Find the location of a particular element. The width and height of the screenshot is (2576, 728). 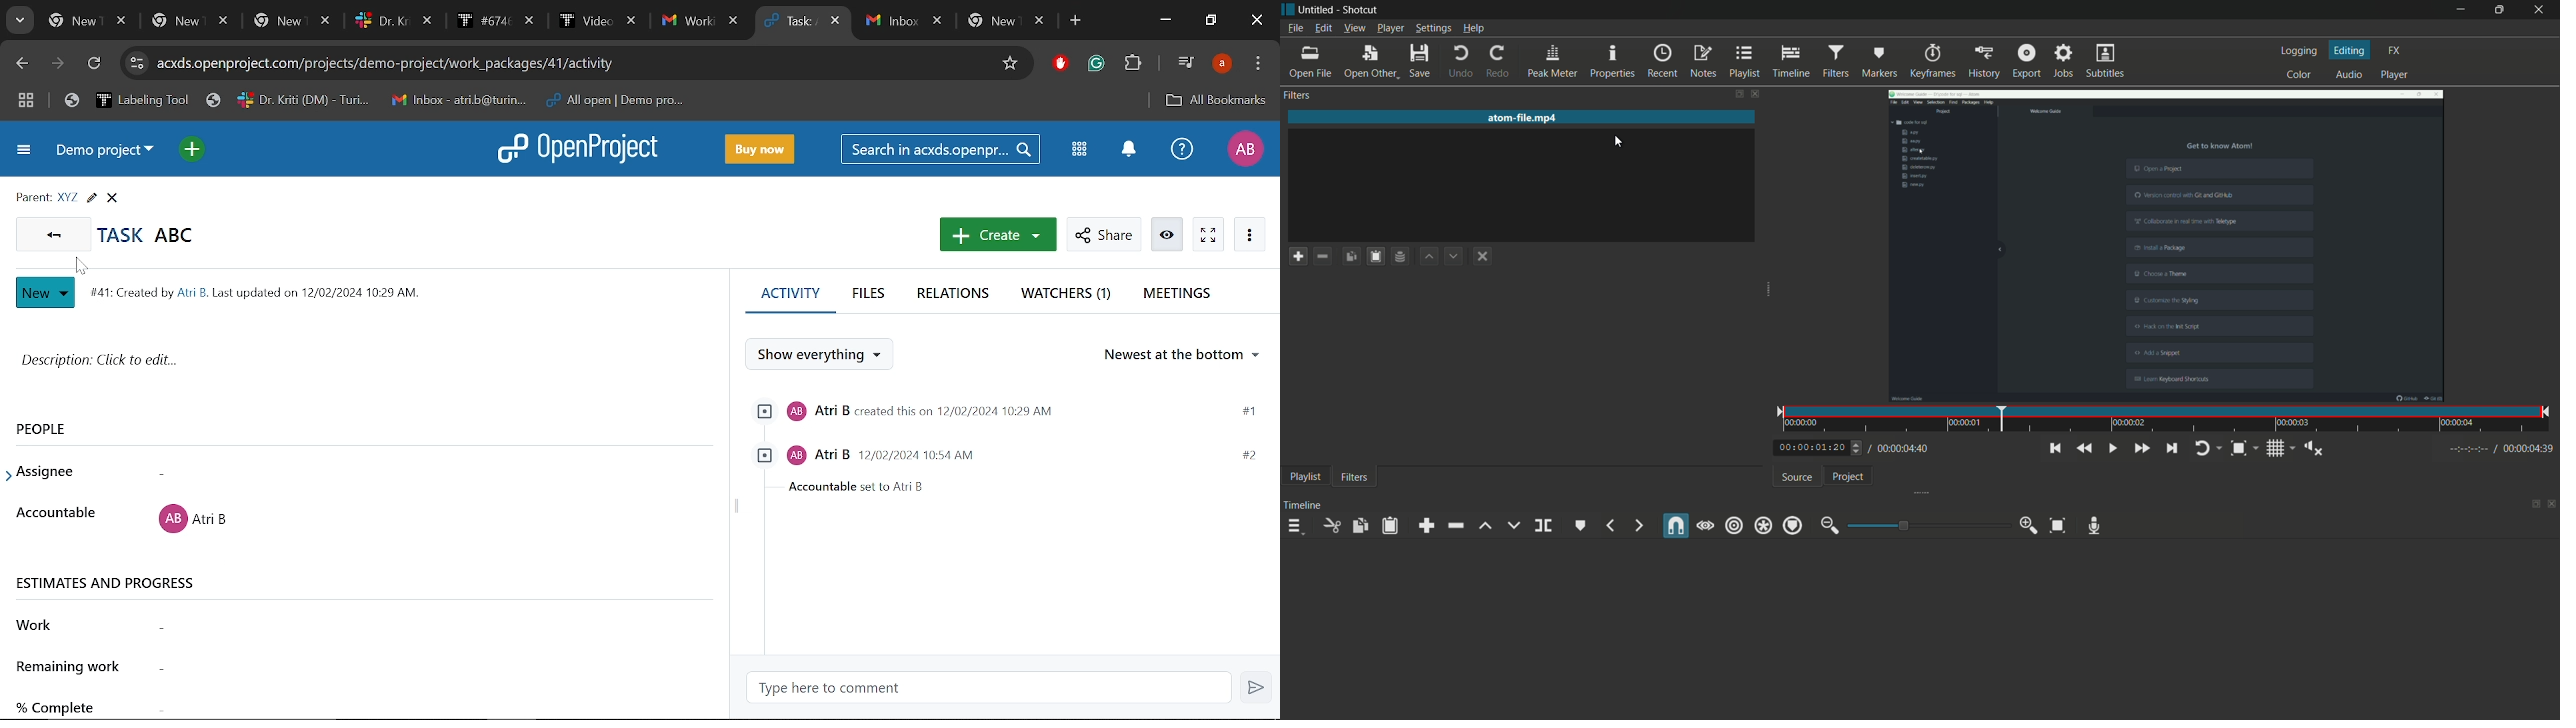

Previous page is located at coordinates (23, 64).